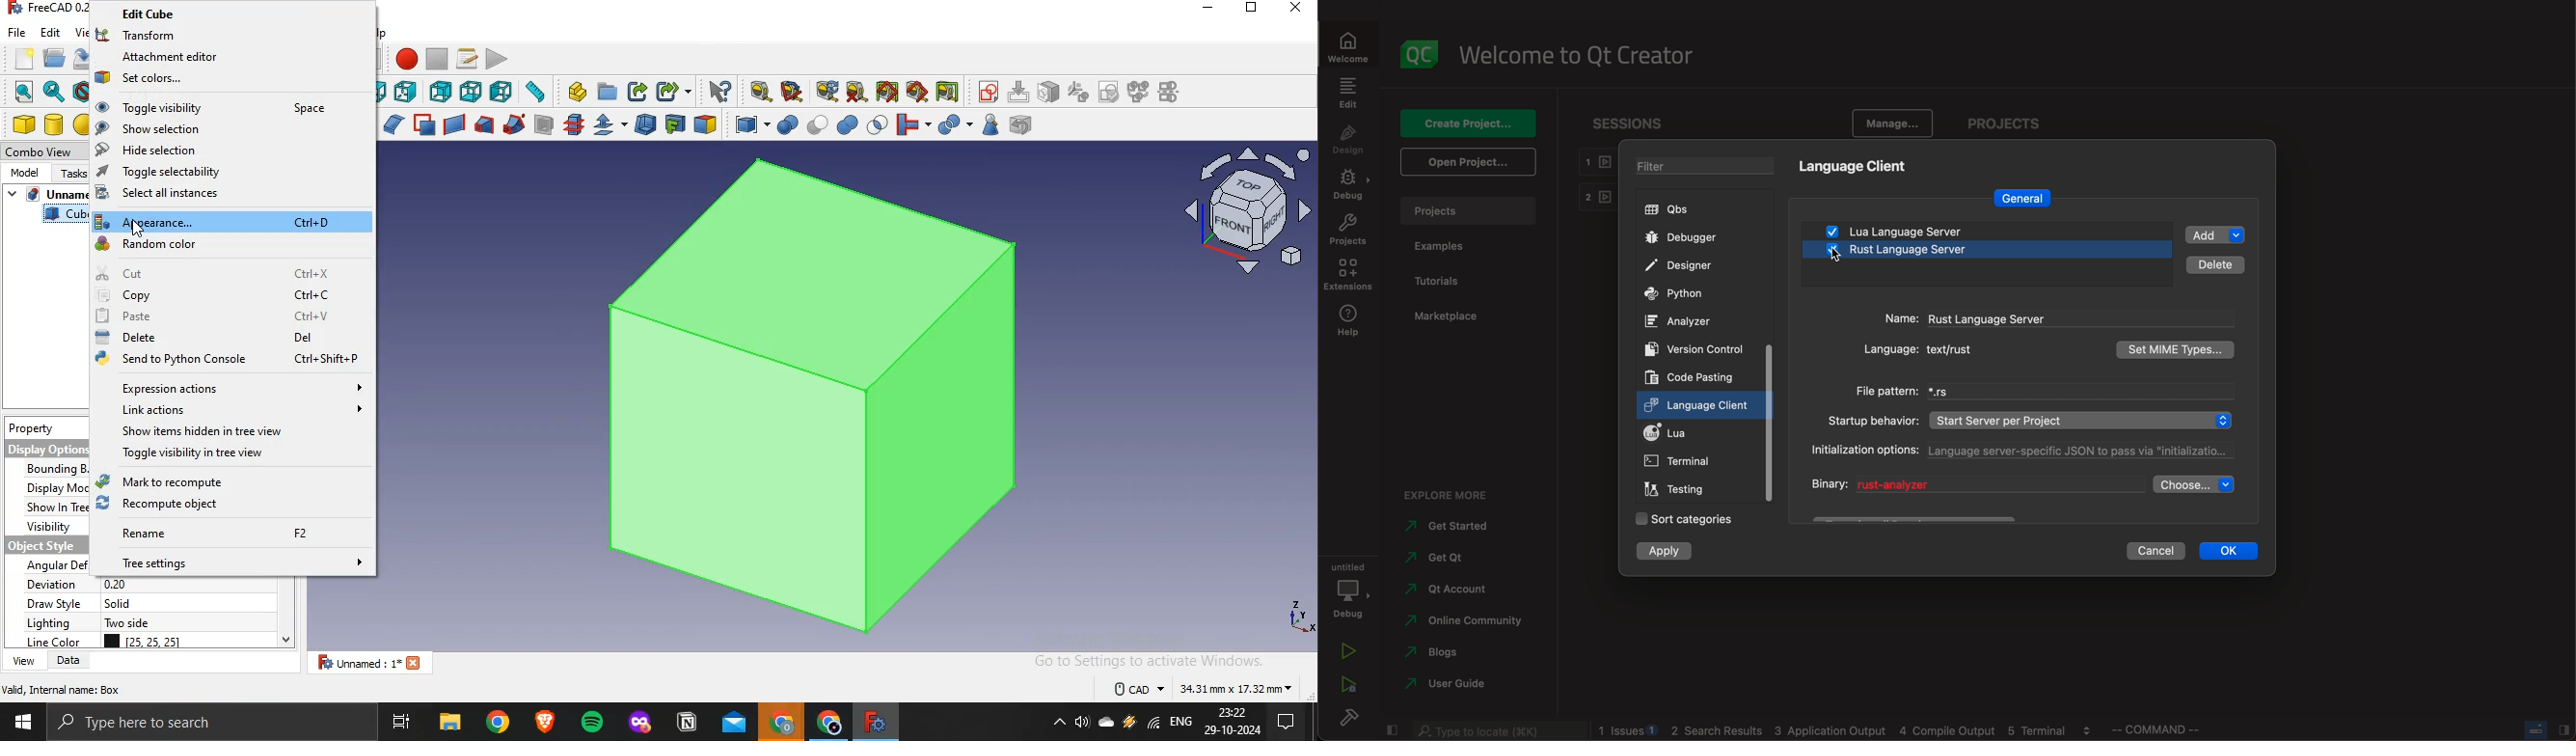 Image resolution: width=2576 pixels, height=756 pixels. What do you see at coordinates (1929, 252) in the screenshot?
I see `rust` at bounding box center [1929, 252].